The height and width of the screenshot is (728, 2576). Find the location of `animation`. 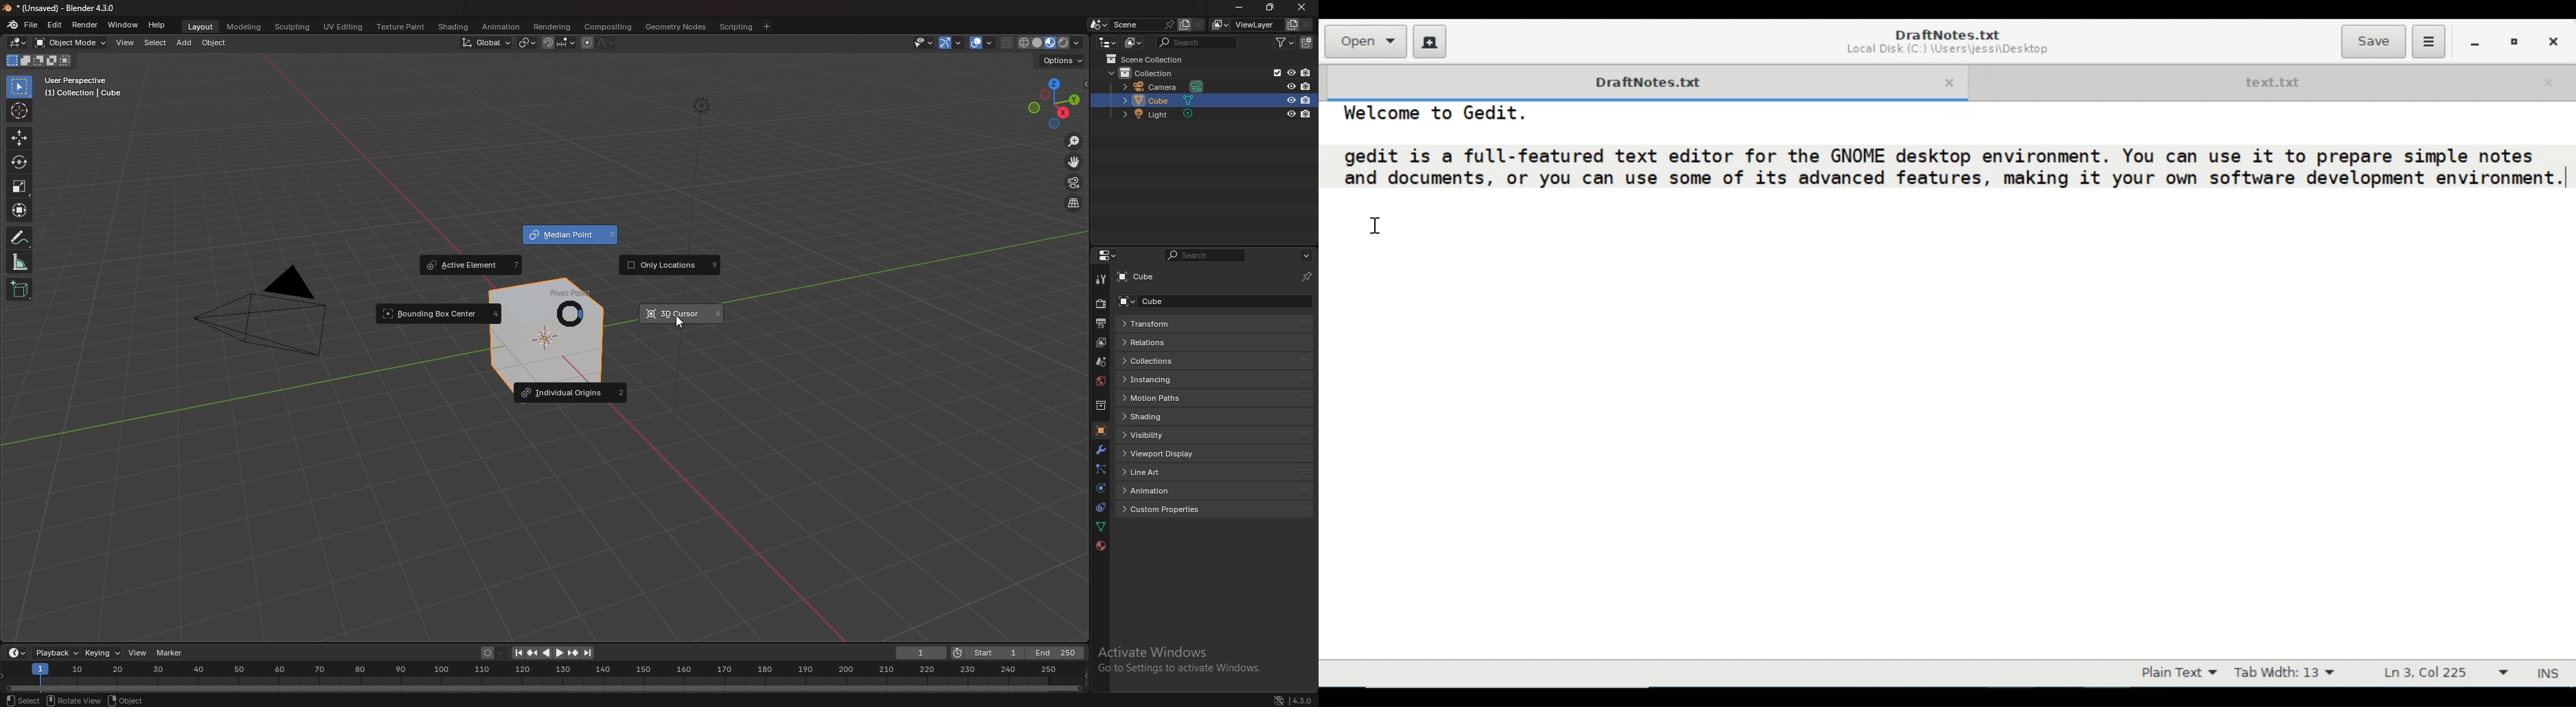

animation is located at coordinates (501, 27).